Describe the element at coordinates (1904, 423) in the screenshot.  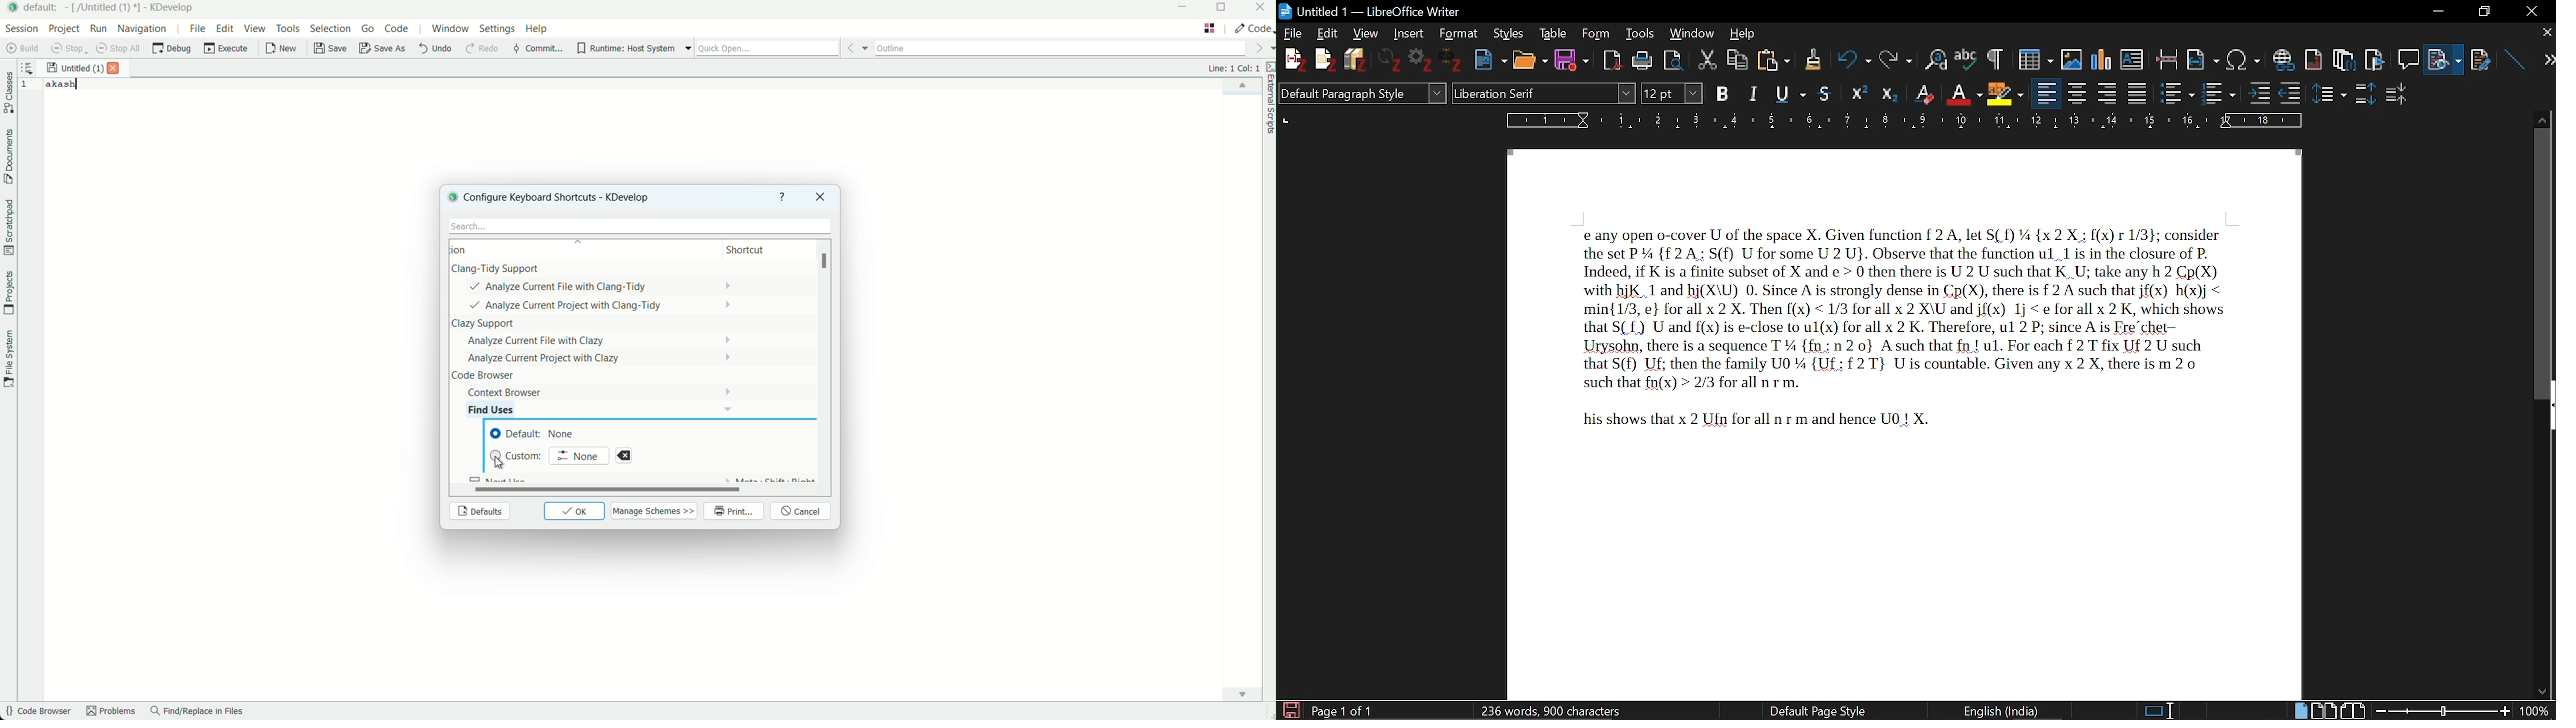
I see `Saved Template` at that location.